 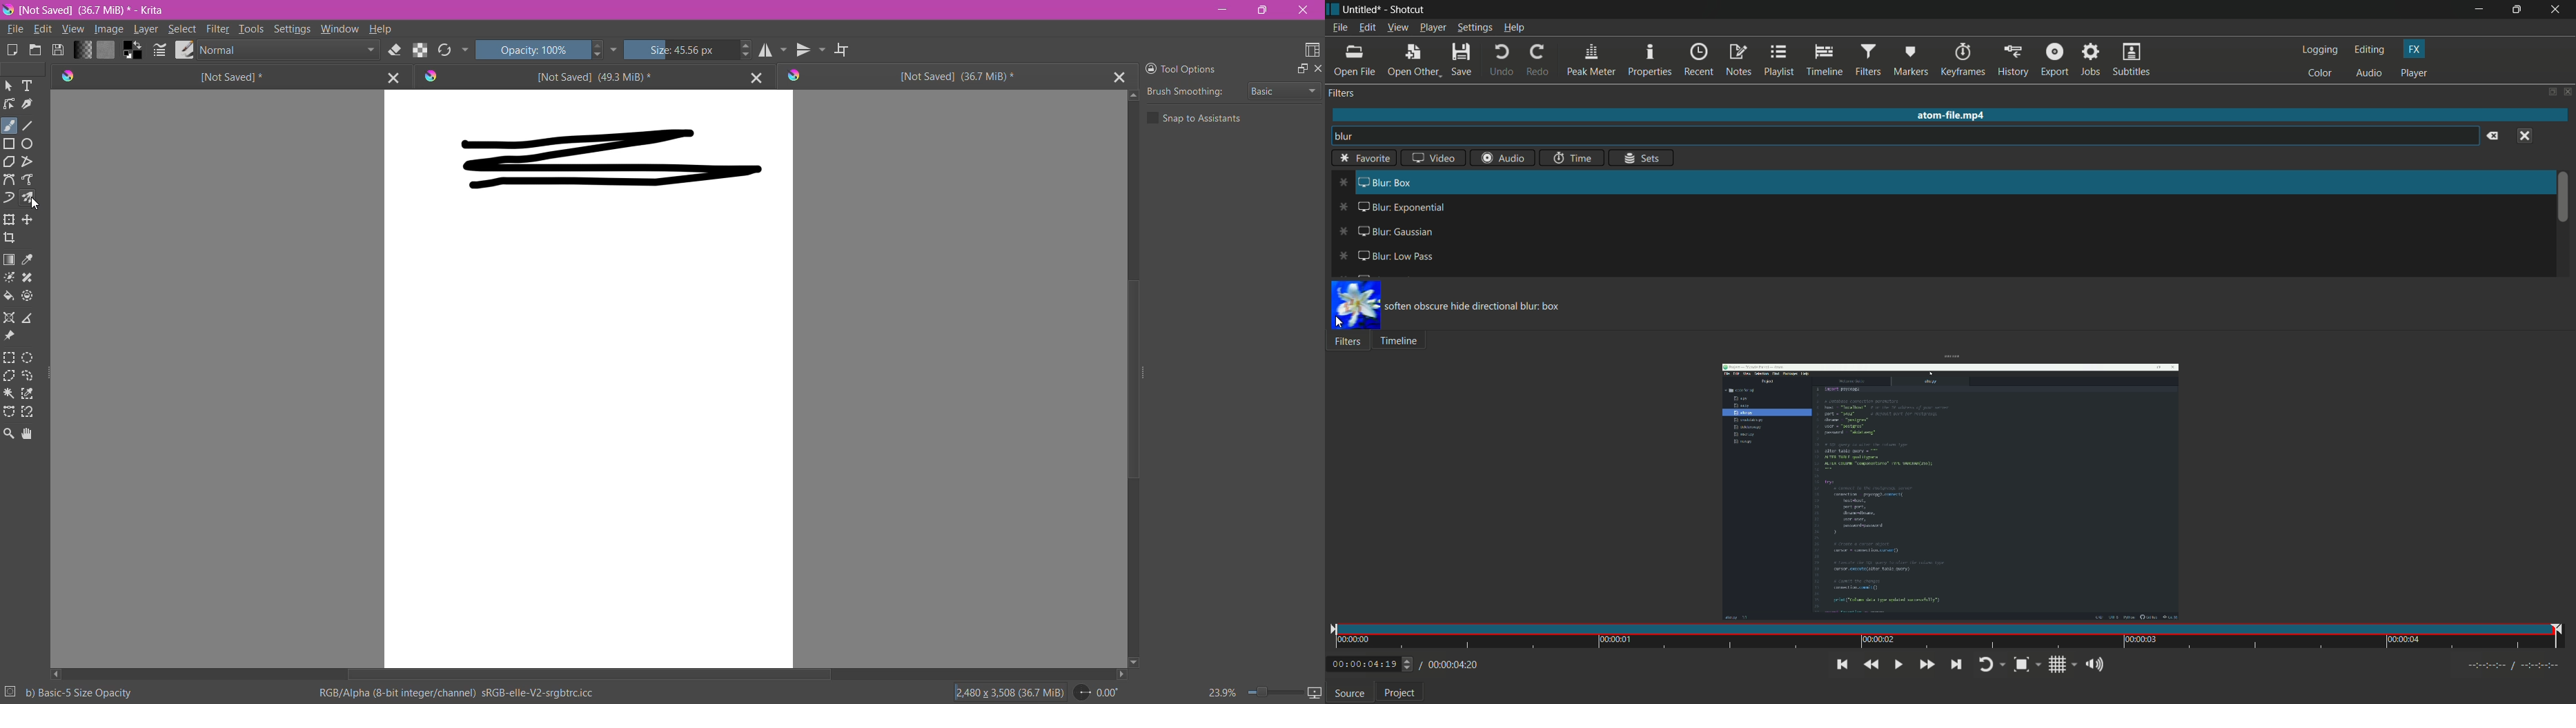 I want to click on project, so click(x=1402, y=693).